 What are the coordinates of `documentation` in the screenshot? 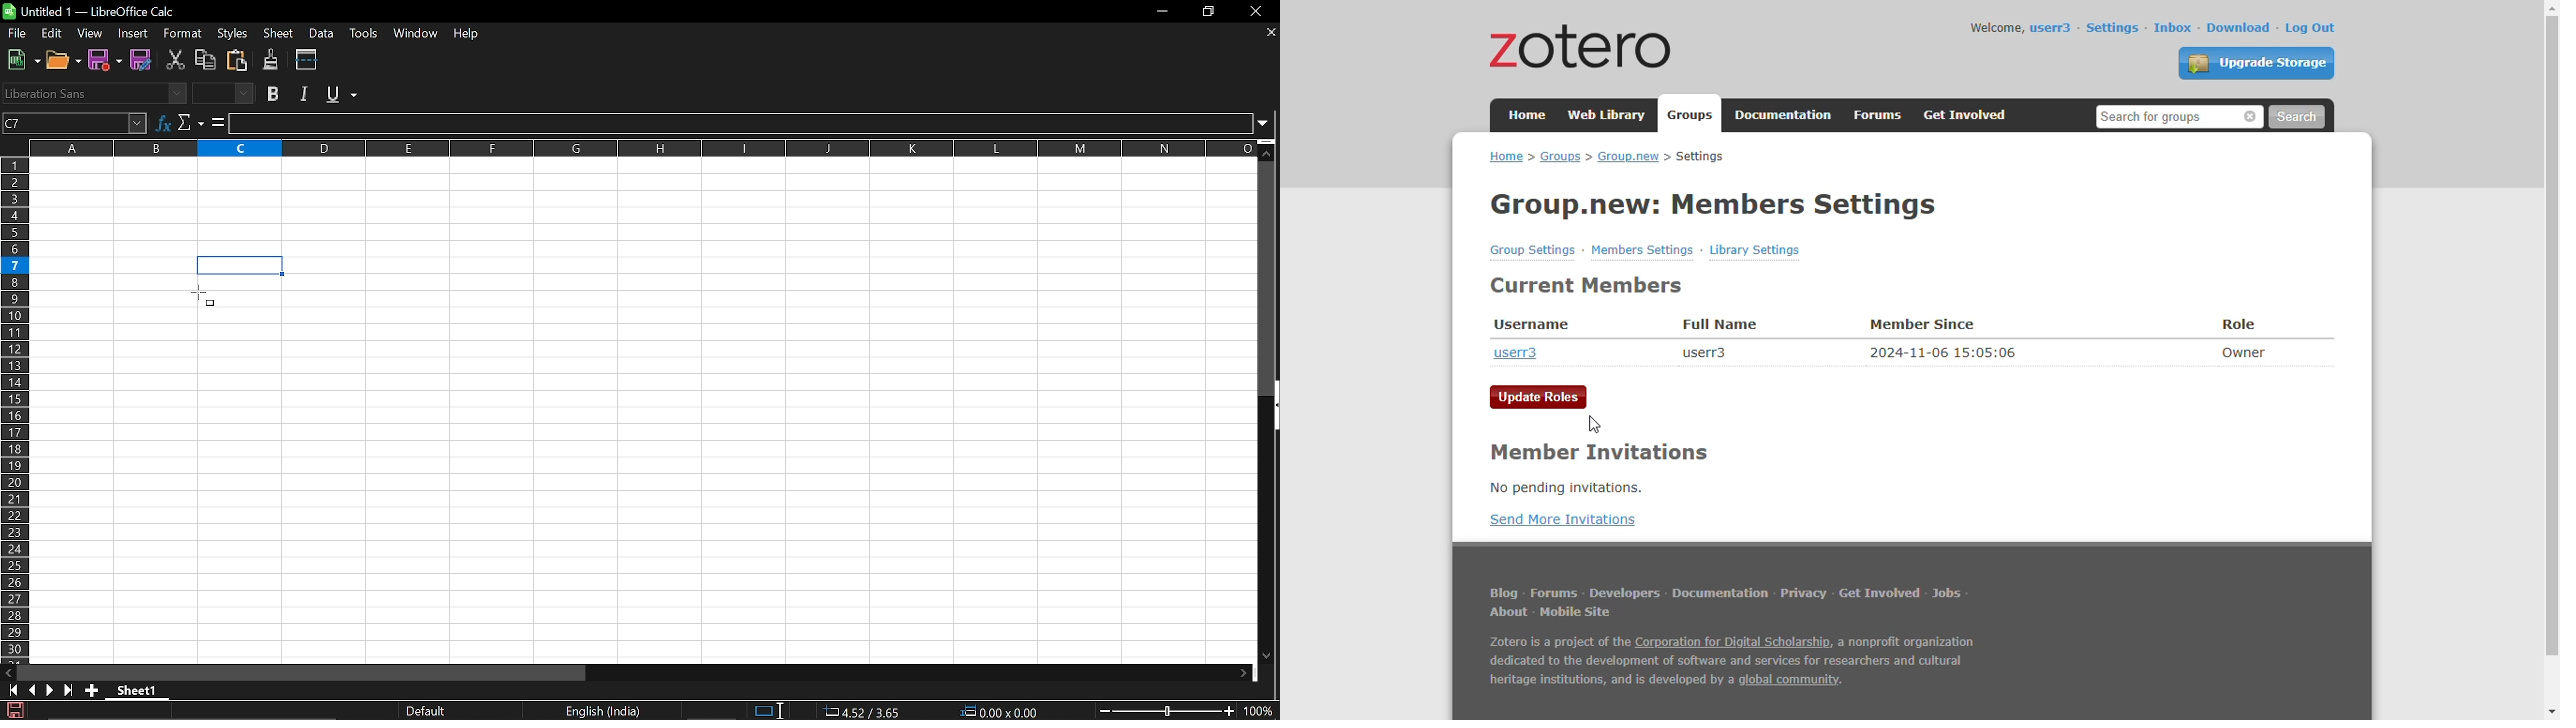 It's located at (1722, 593).